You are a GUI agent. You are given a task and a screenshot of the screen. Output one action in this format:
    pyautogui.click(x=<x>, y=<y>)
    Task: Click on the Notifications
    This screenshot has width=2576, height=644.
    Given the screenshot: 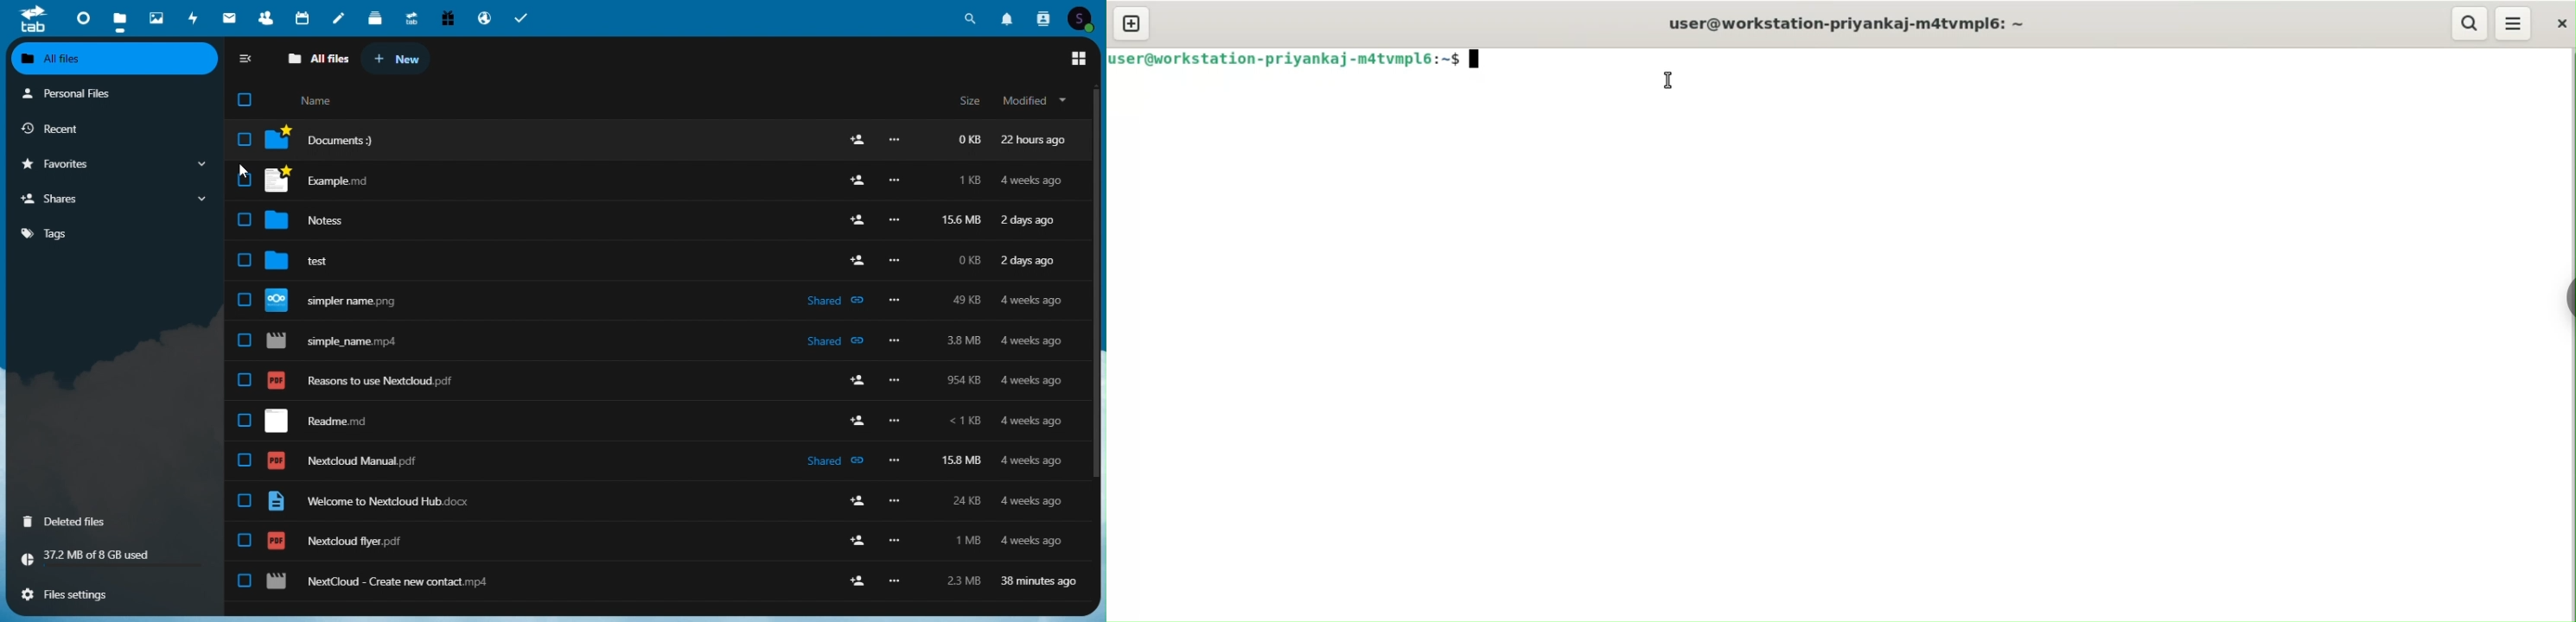 What is the action you would take?
    pyautogui.click(x=1005, y=18)
    